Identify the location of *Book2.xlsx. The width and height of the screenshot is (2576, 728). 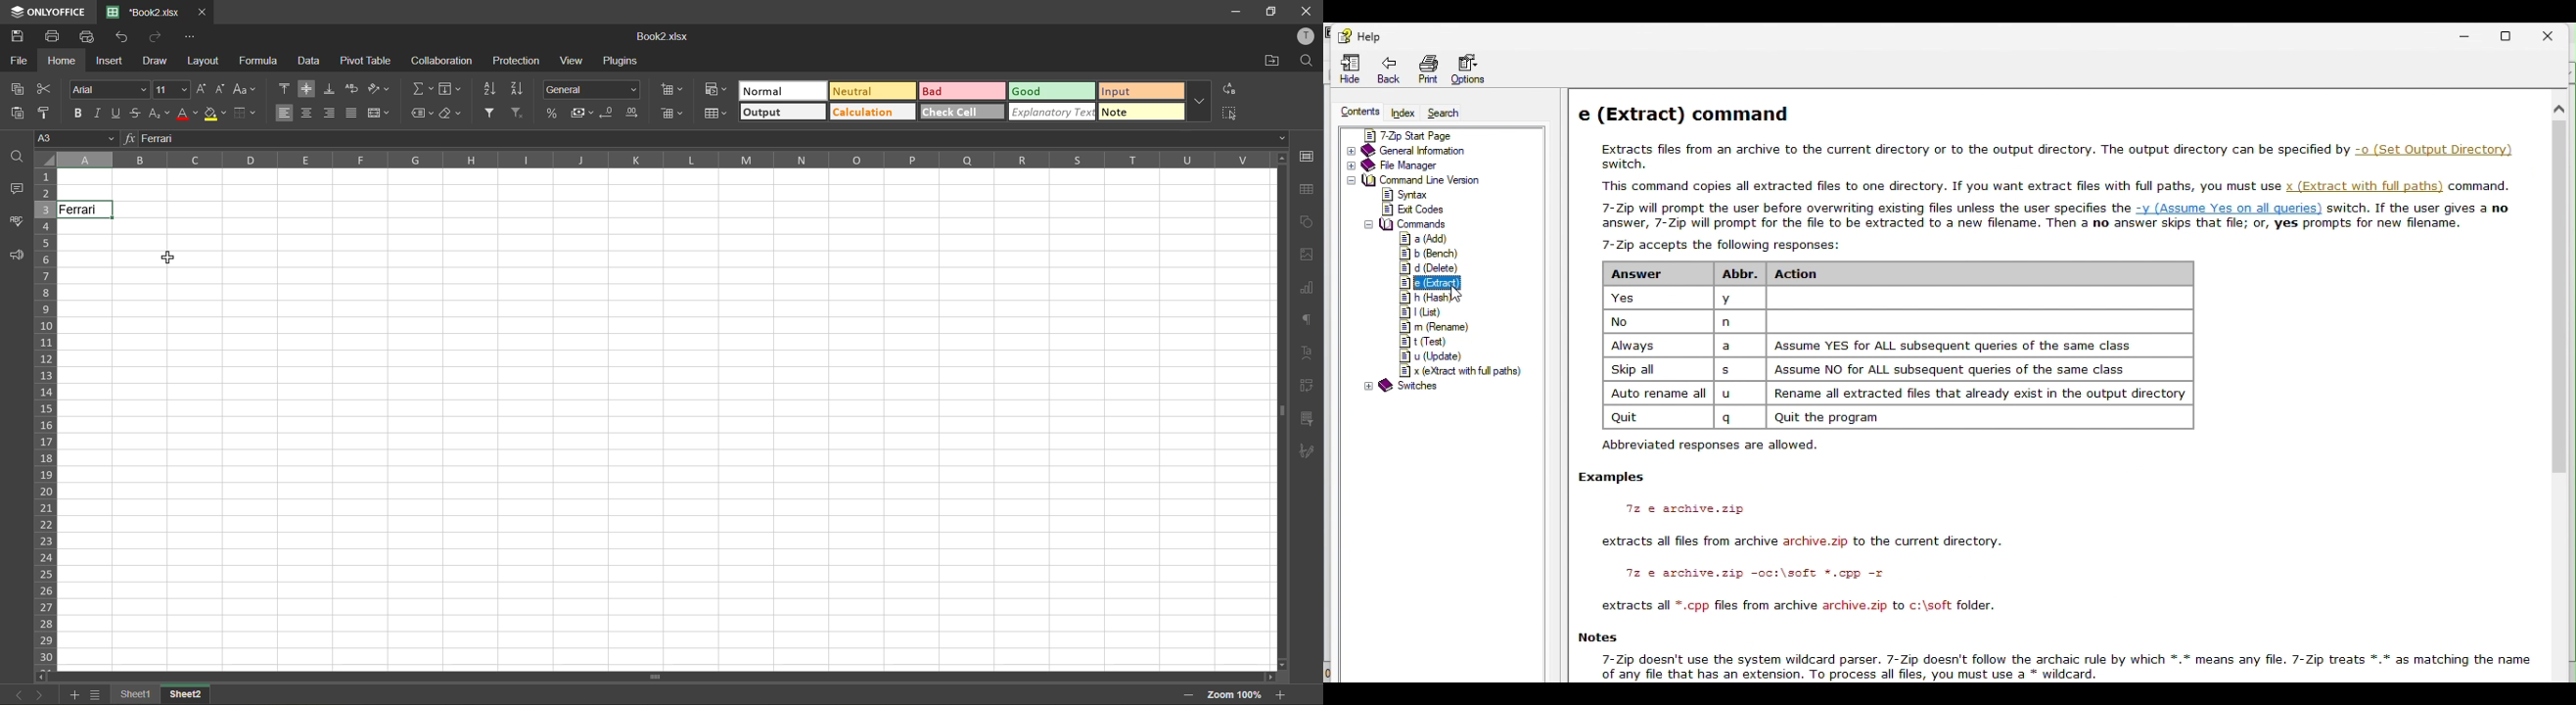
(145, 11).